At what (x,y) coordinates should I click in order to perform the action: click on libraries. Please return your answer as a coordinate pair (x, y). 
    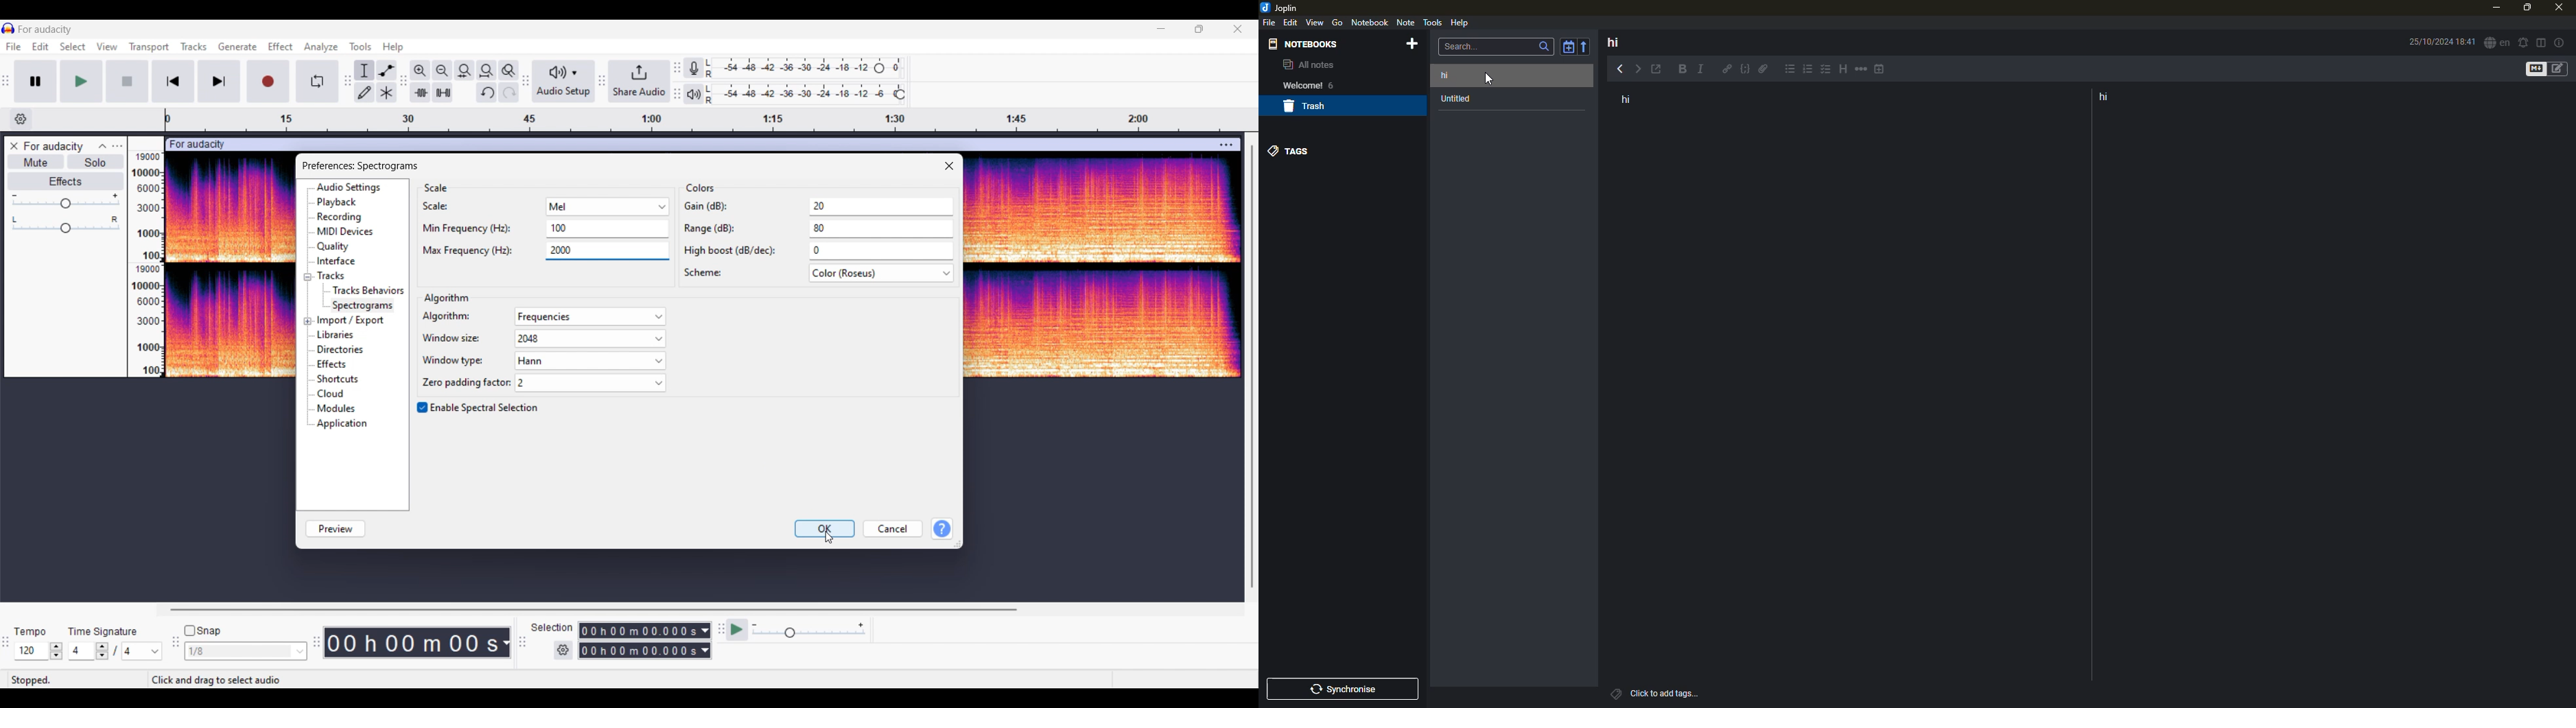
    Looking at the image, I should click on (338, 335).